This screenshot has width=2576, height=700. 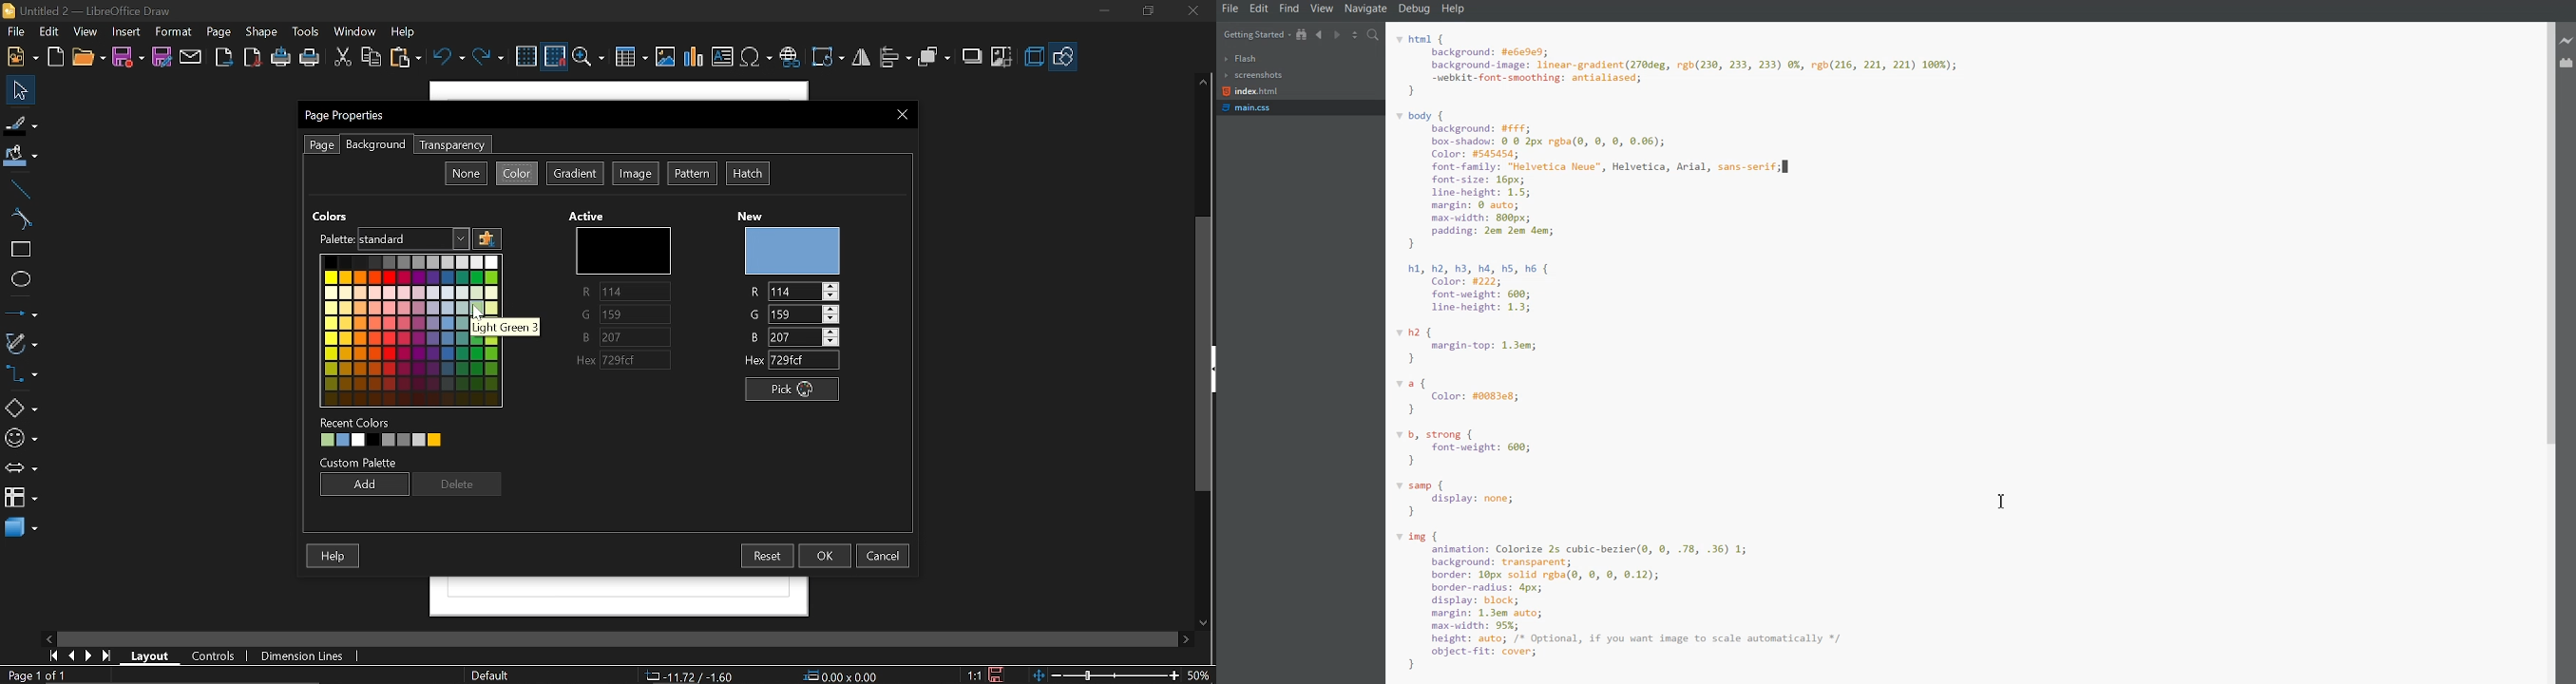 What do you see at coordinates (756, 213) in the screenshot?
I see `New` at bounding box center [756, 213].